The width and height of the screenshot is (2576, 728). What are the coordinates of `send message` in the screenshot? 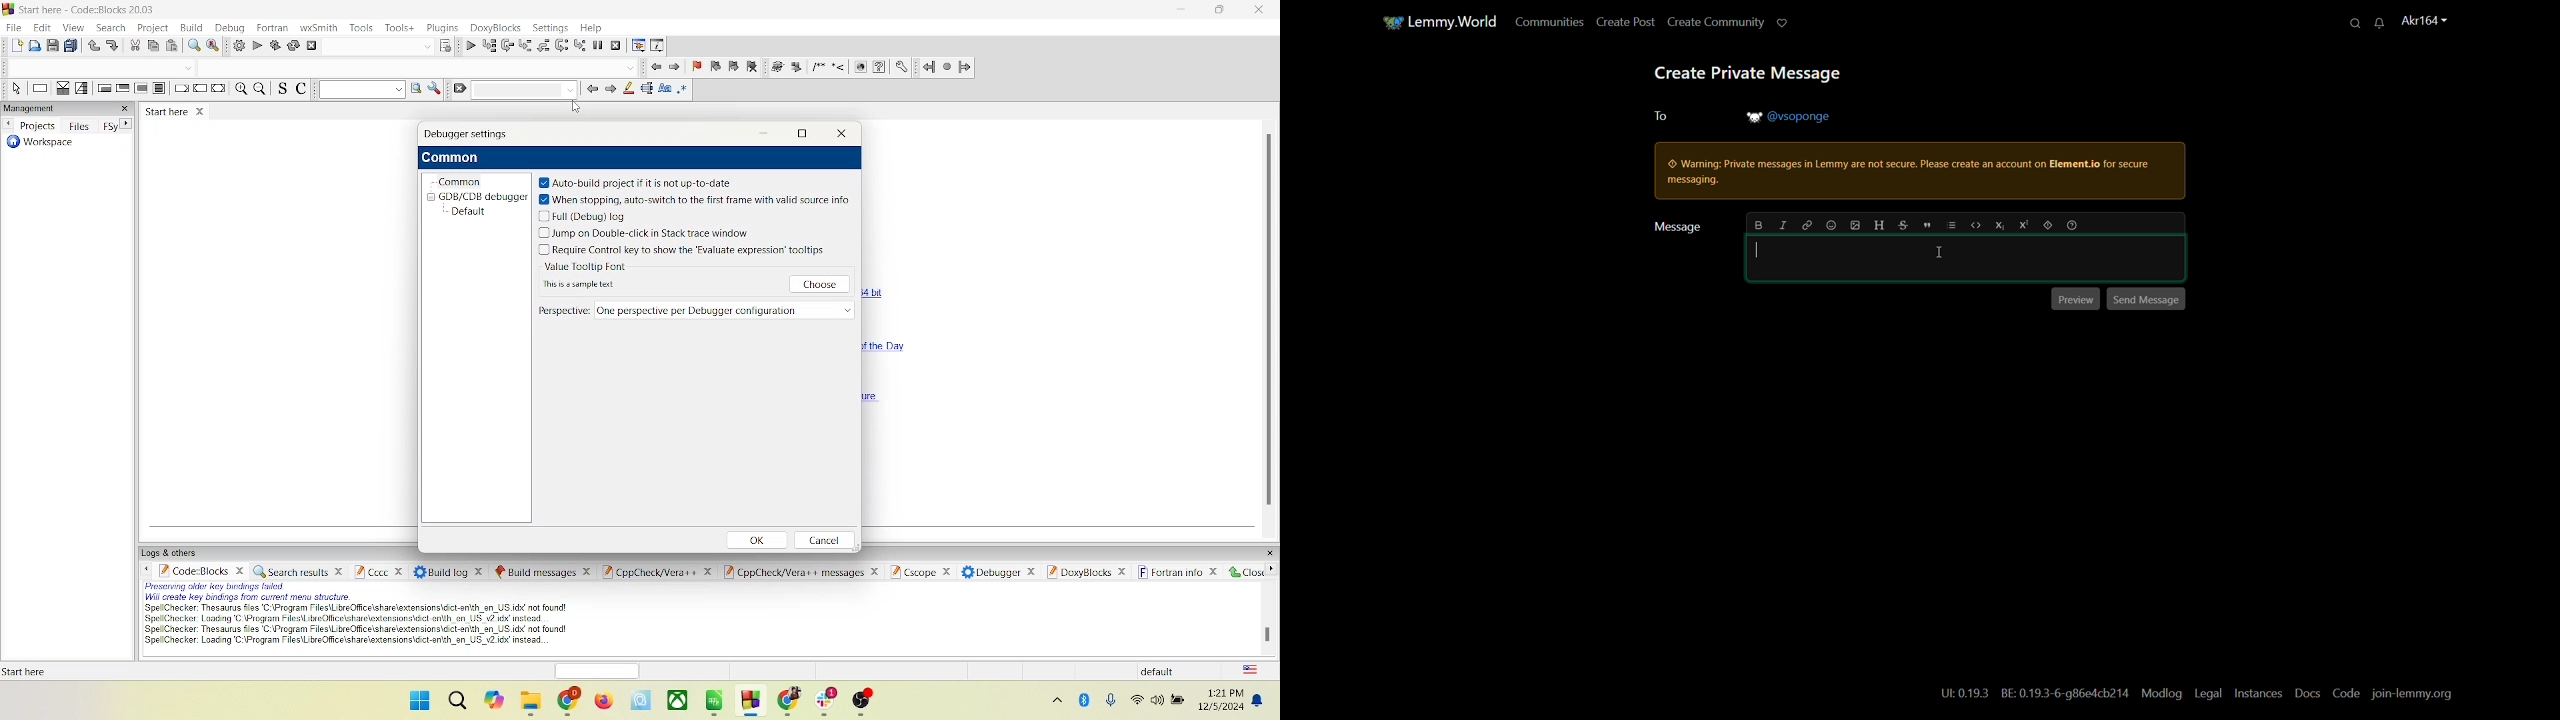 It's located at (2146, 298).